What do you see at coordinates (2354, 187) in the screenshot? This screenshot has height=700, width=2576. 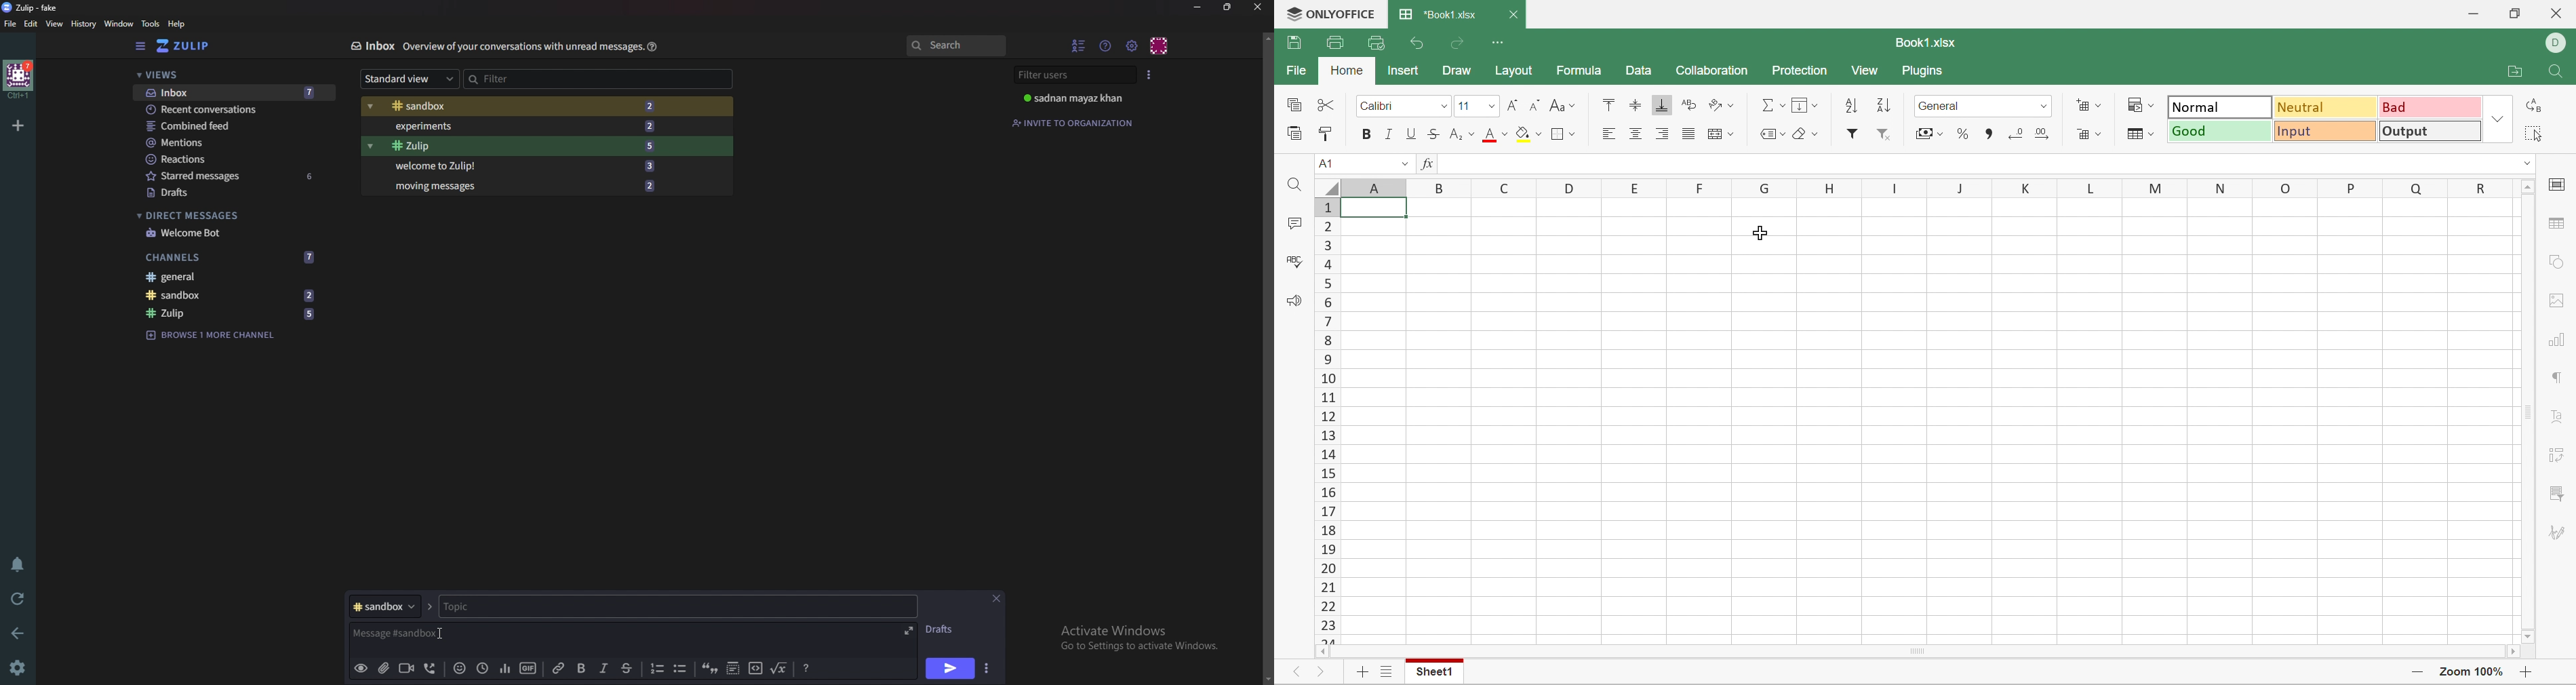 I see `P` at bounding box center [2354, 187].